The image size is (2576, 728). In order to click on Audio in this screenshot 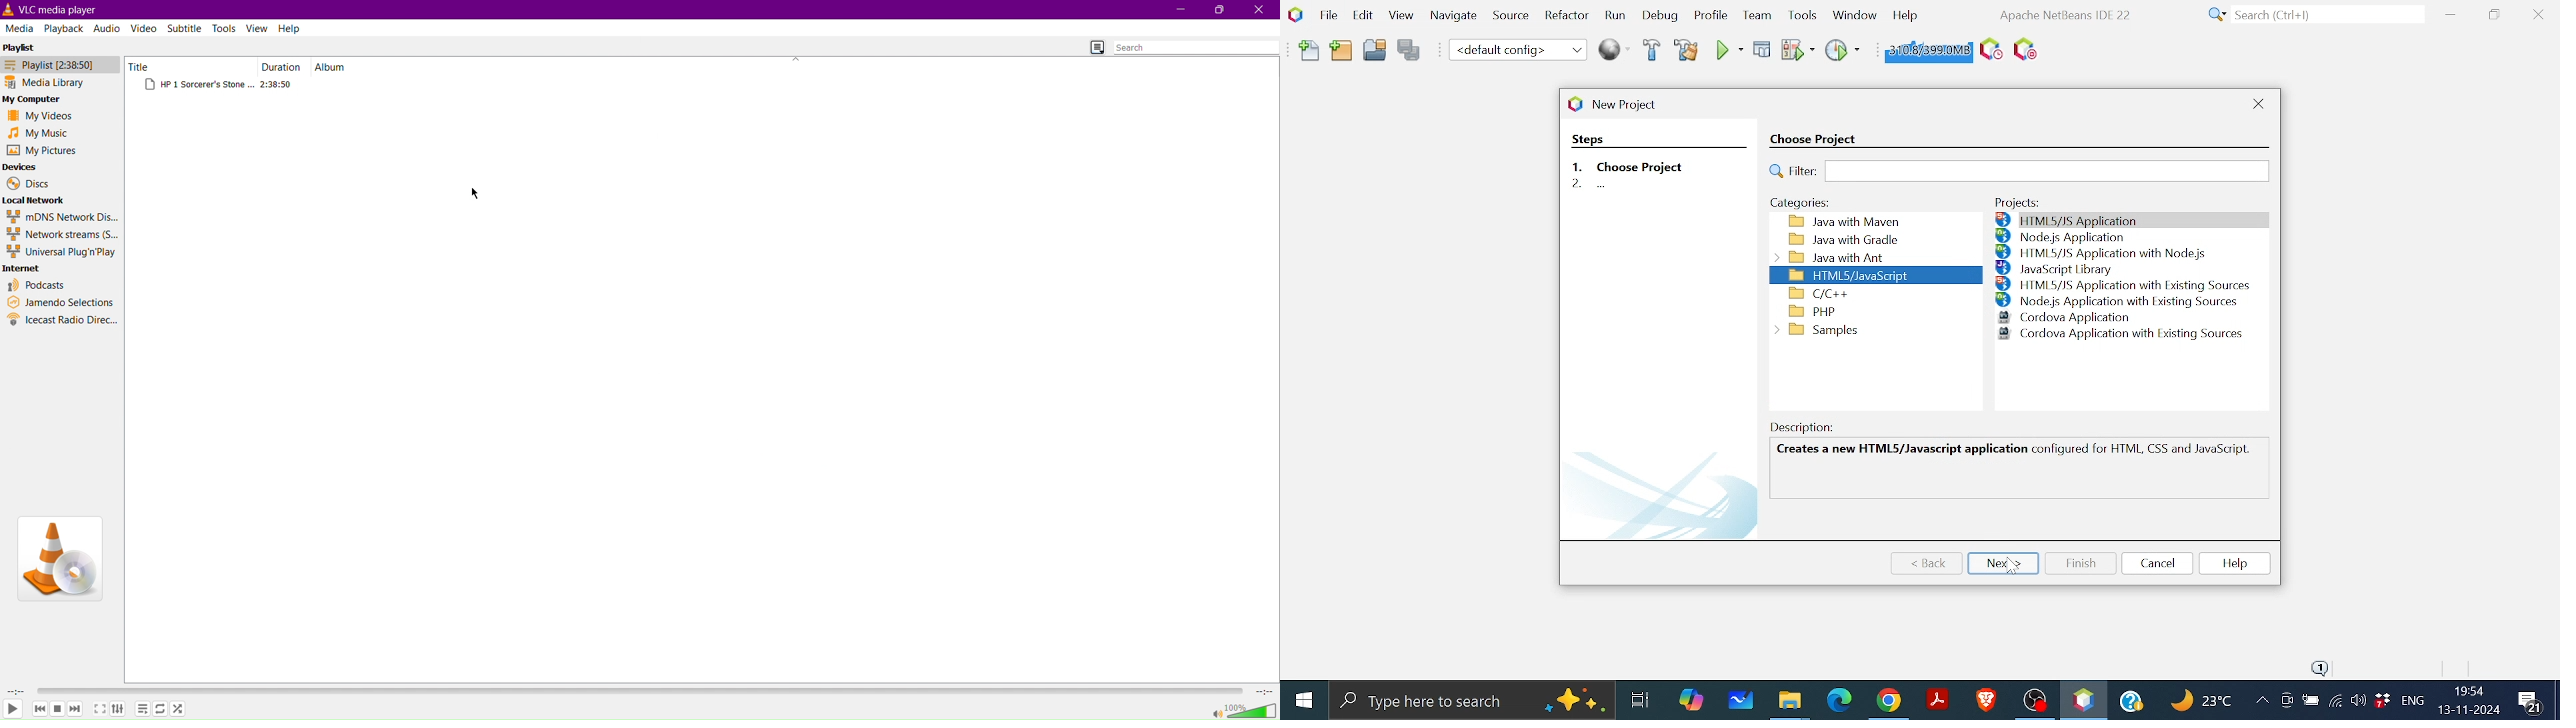, I will do `click(106, 28)`.